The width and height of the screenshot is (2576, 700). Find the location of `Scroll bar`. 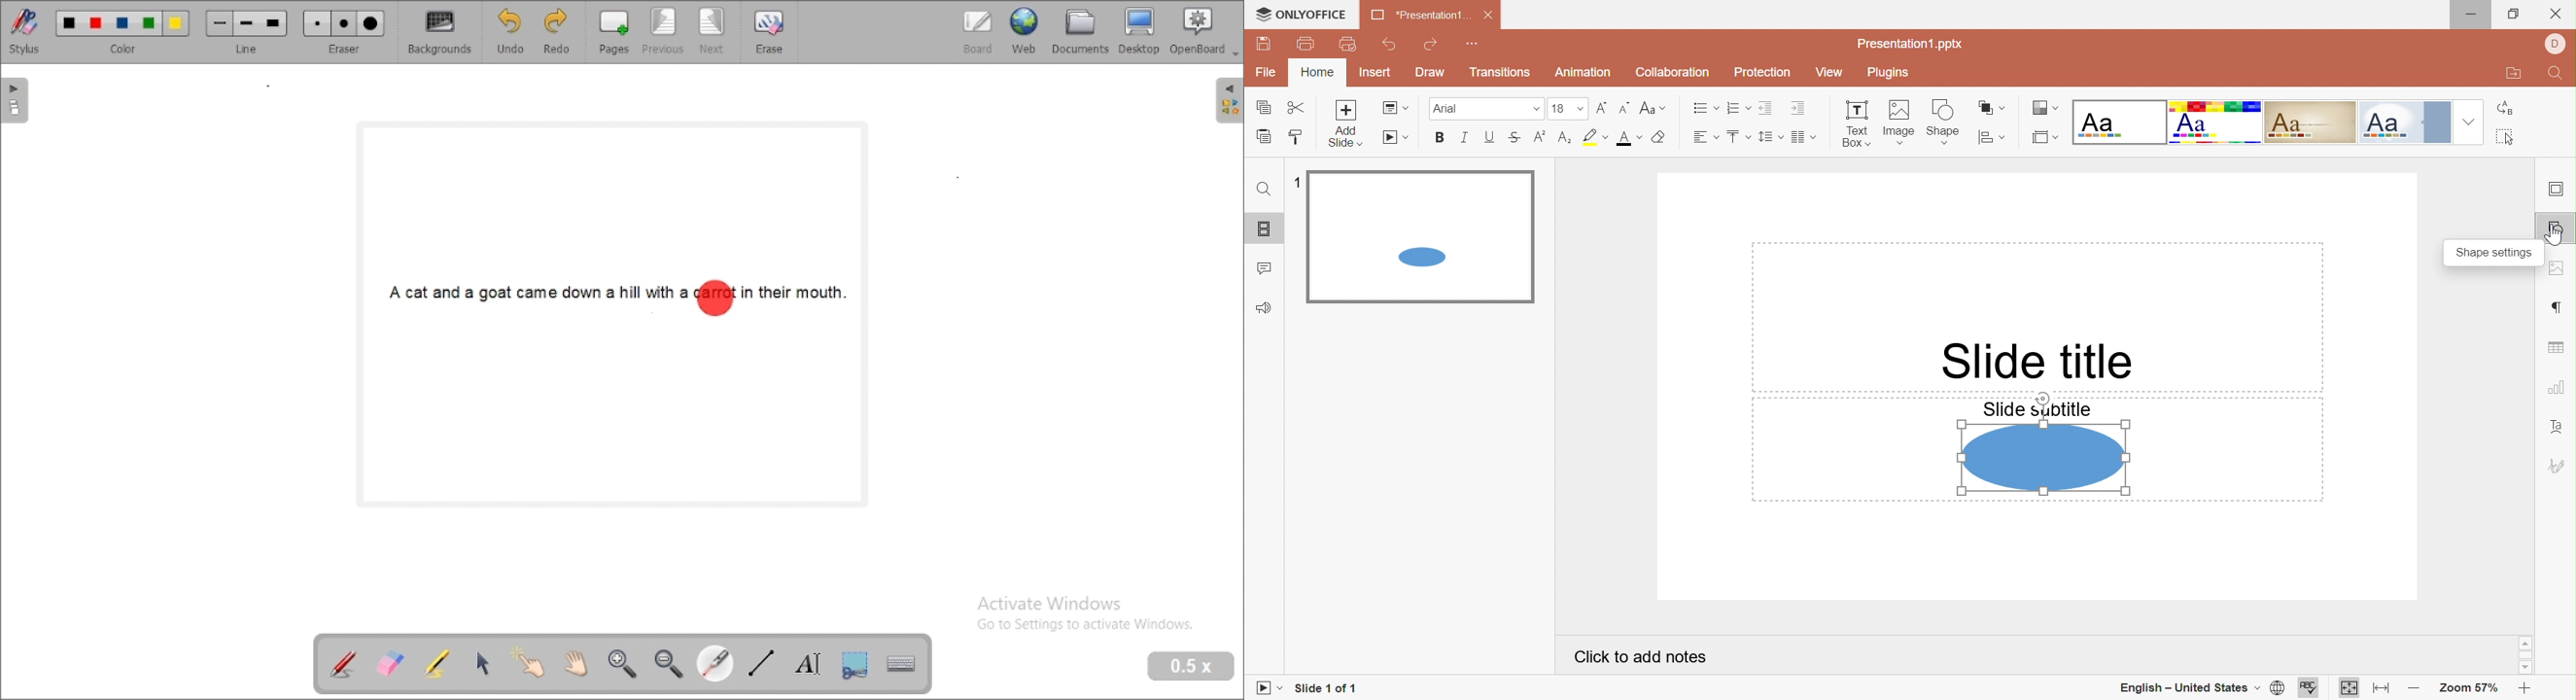

Scroll bar is located at coordinates (2525, 654).